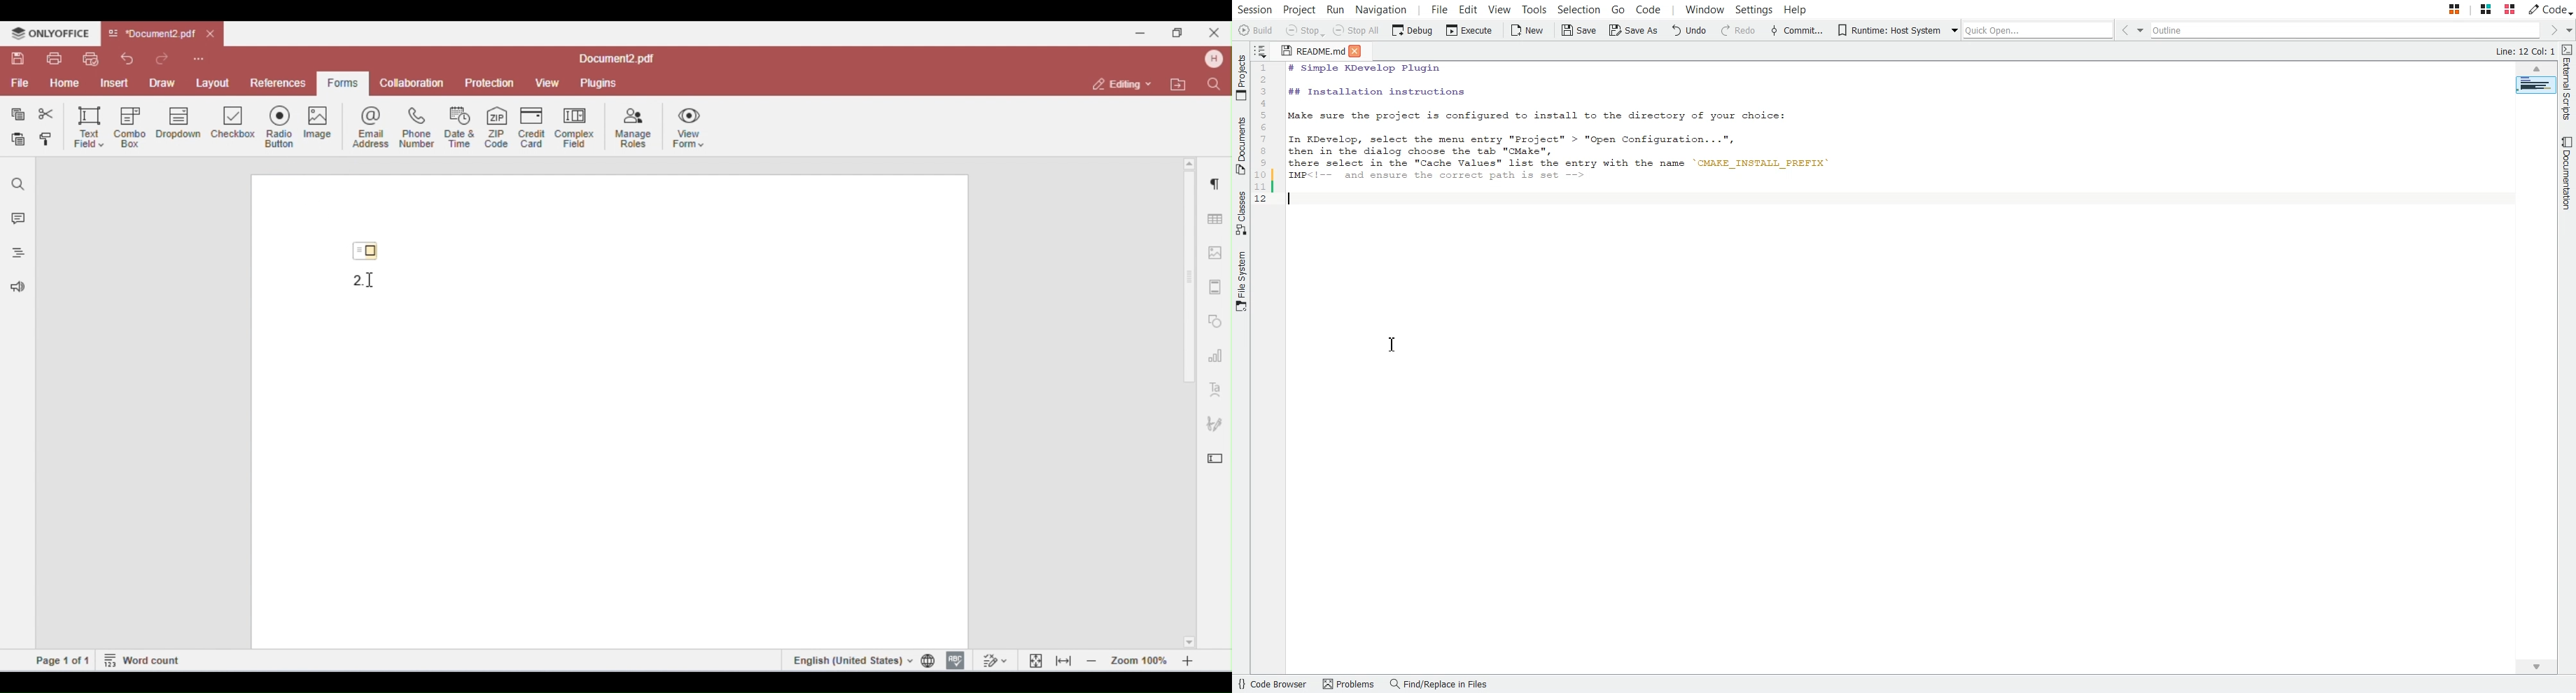  I want to click on Make sure the project is configured to install to the directory of your choice:, so click(1553, 117).